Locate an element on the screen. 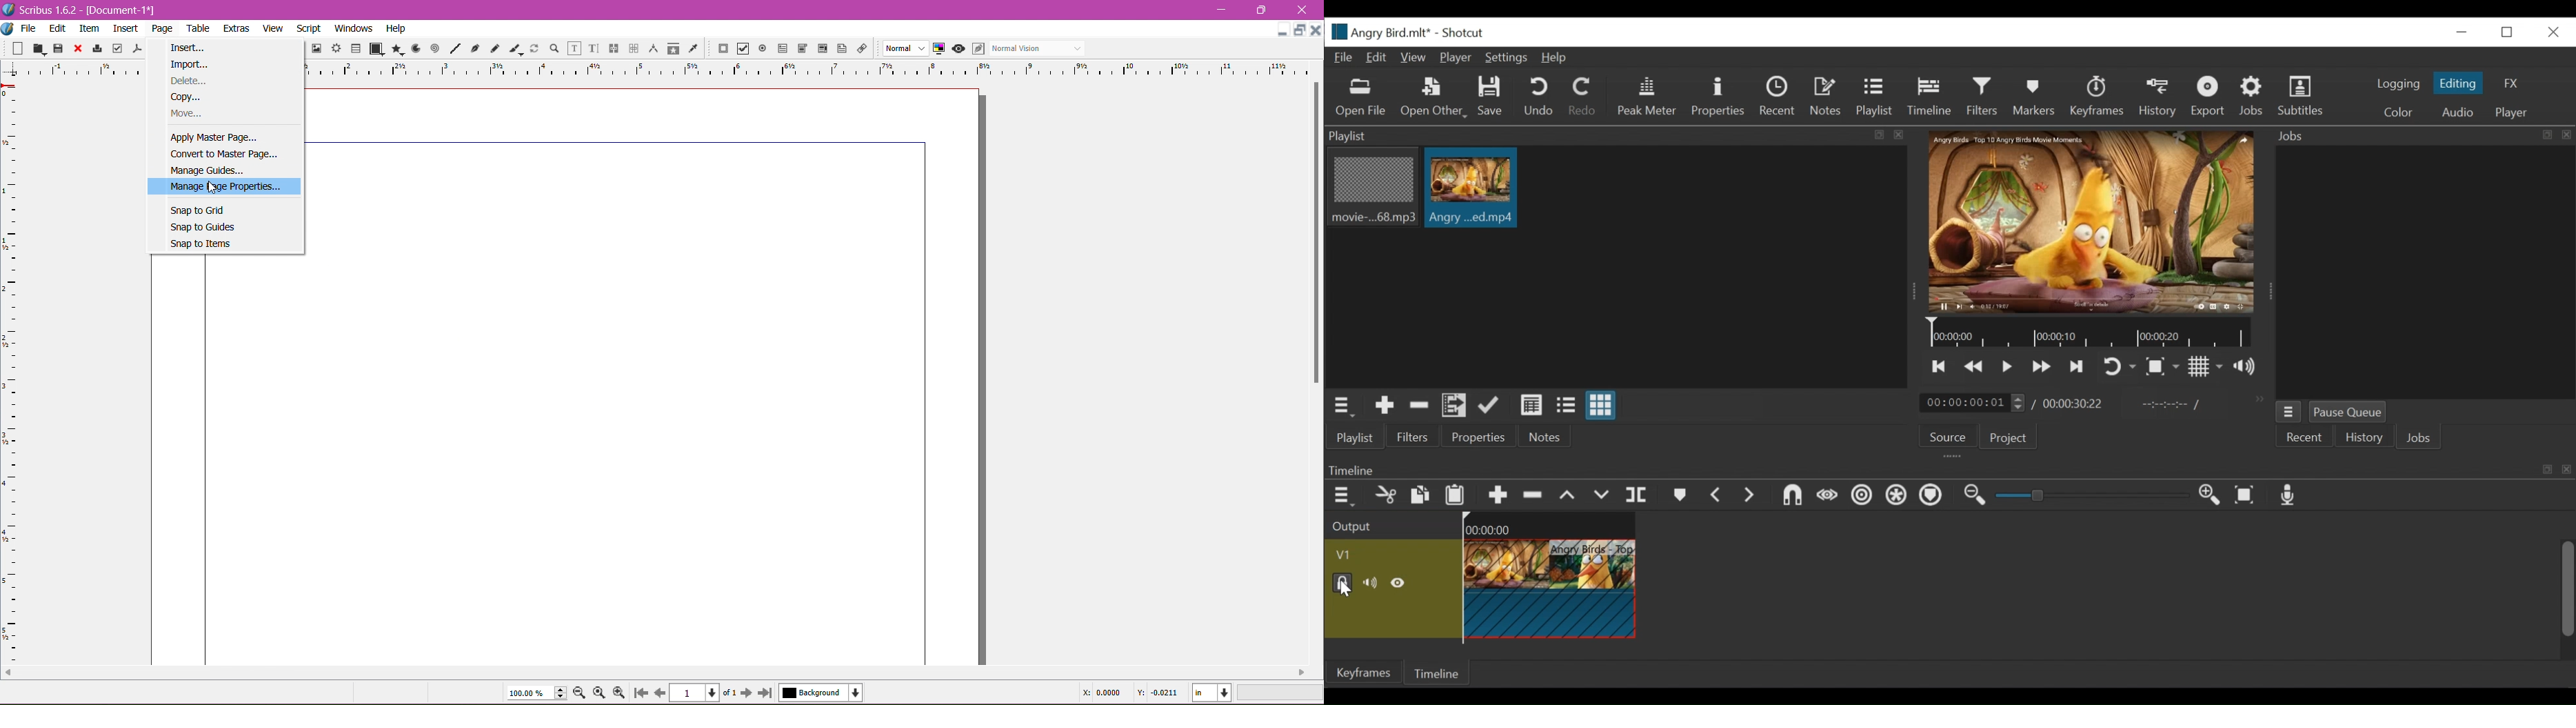  Insert is located at coordinates (125, 29).